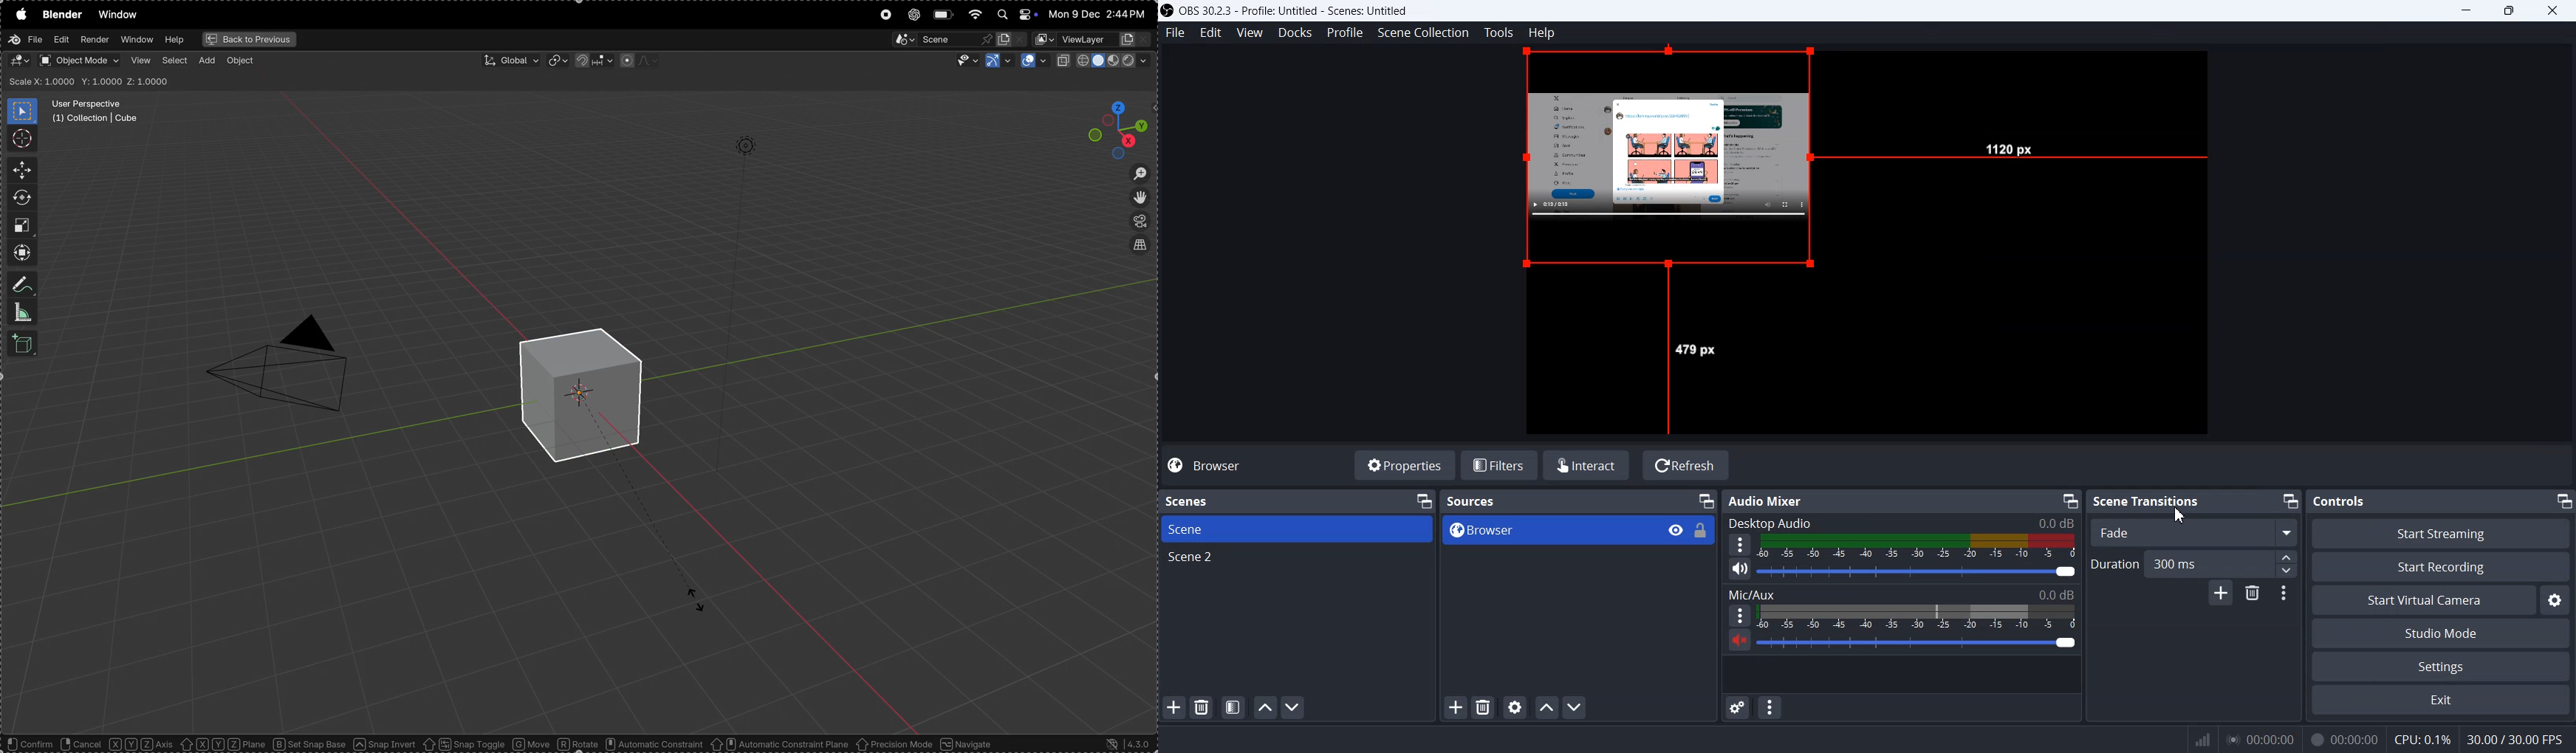 The image size is (2576, 756). What do you see at coordinates (1174, 707) in the screenshot?
I see `Add Scene` at bounding box center [1174, 707].